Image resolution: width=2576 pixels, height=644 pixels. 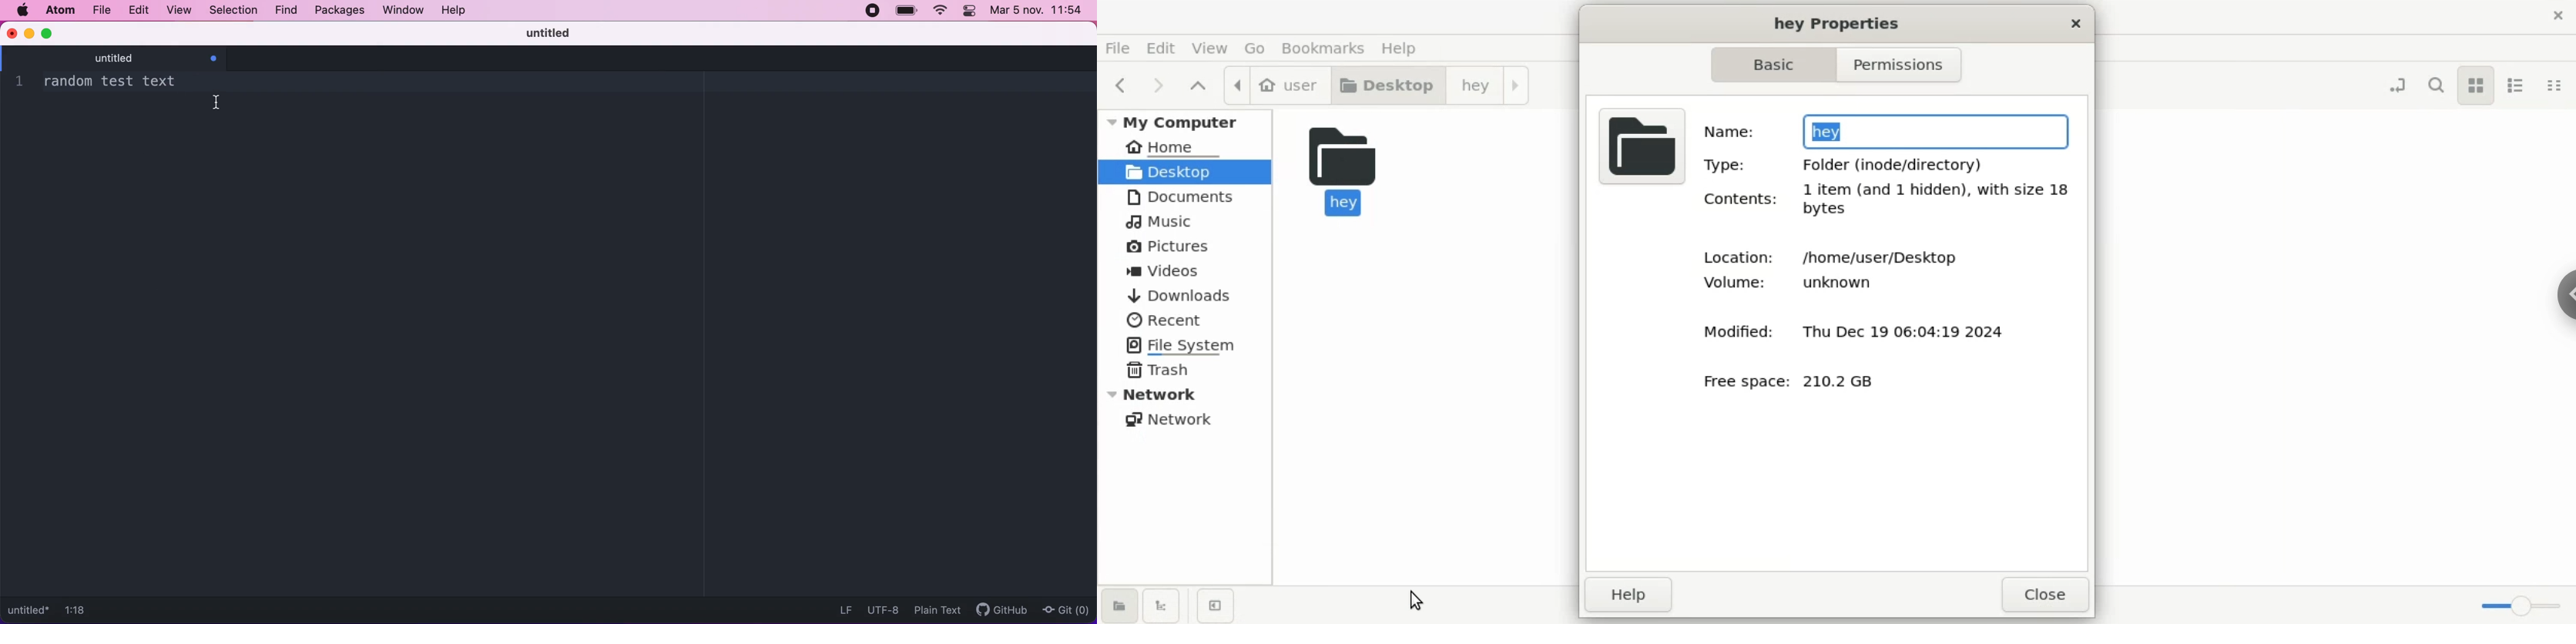 What do you see at coordinates (2438, 86) in the screenshot?
I see `search` at bounding box center [2438, 86].